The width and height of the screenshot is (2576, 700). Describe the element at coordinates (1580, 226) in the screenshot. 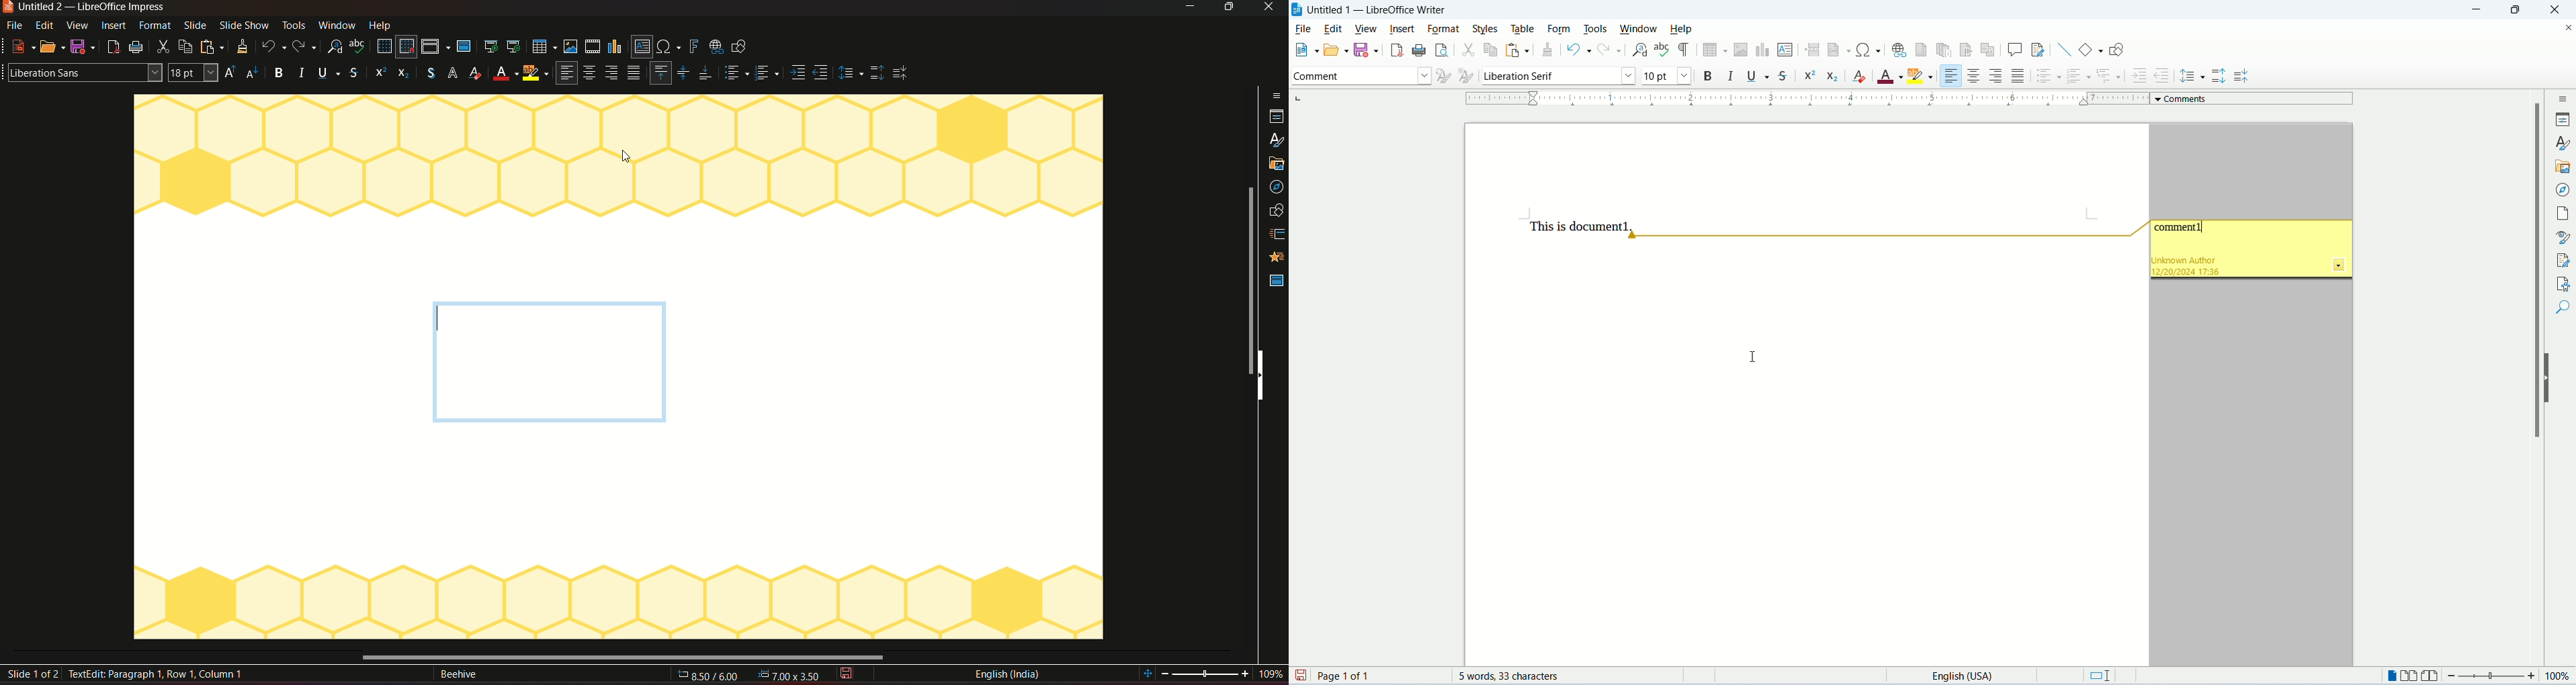

I see `this is document 1` at that location.